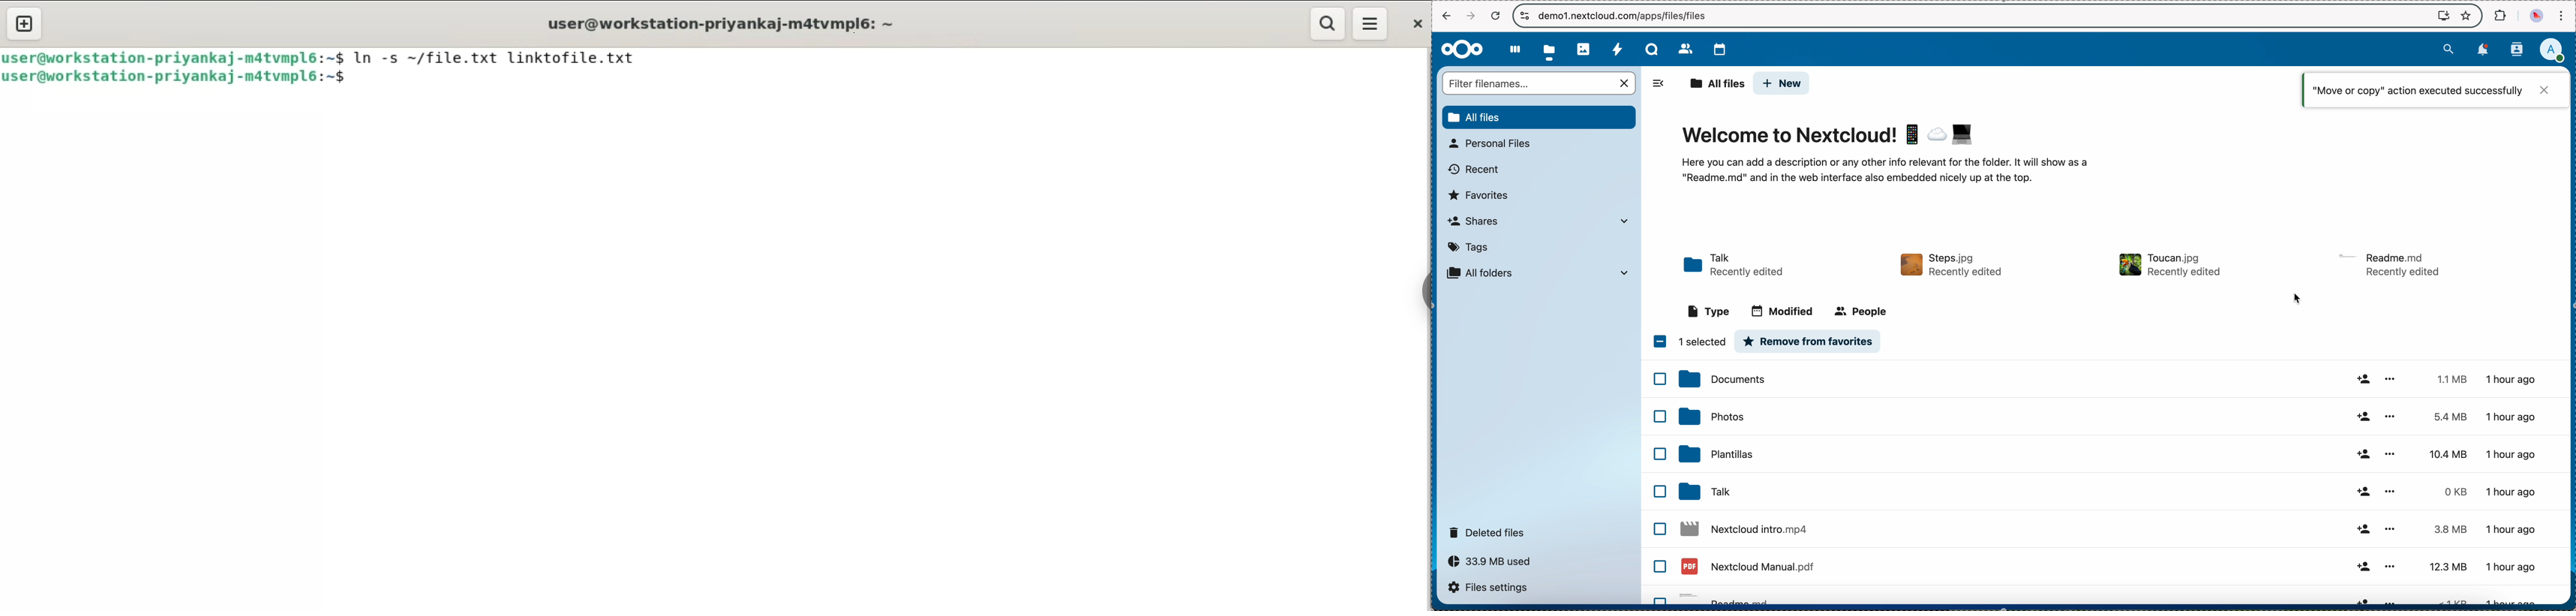 The width and height of the screenshot is (2576, 616). Describe the element at coordinates (2110, 530) in the screenshot. I see `Talk` at that location.